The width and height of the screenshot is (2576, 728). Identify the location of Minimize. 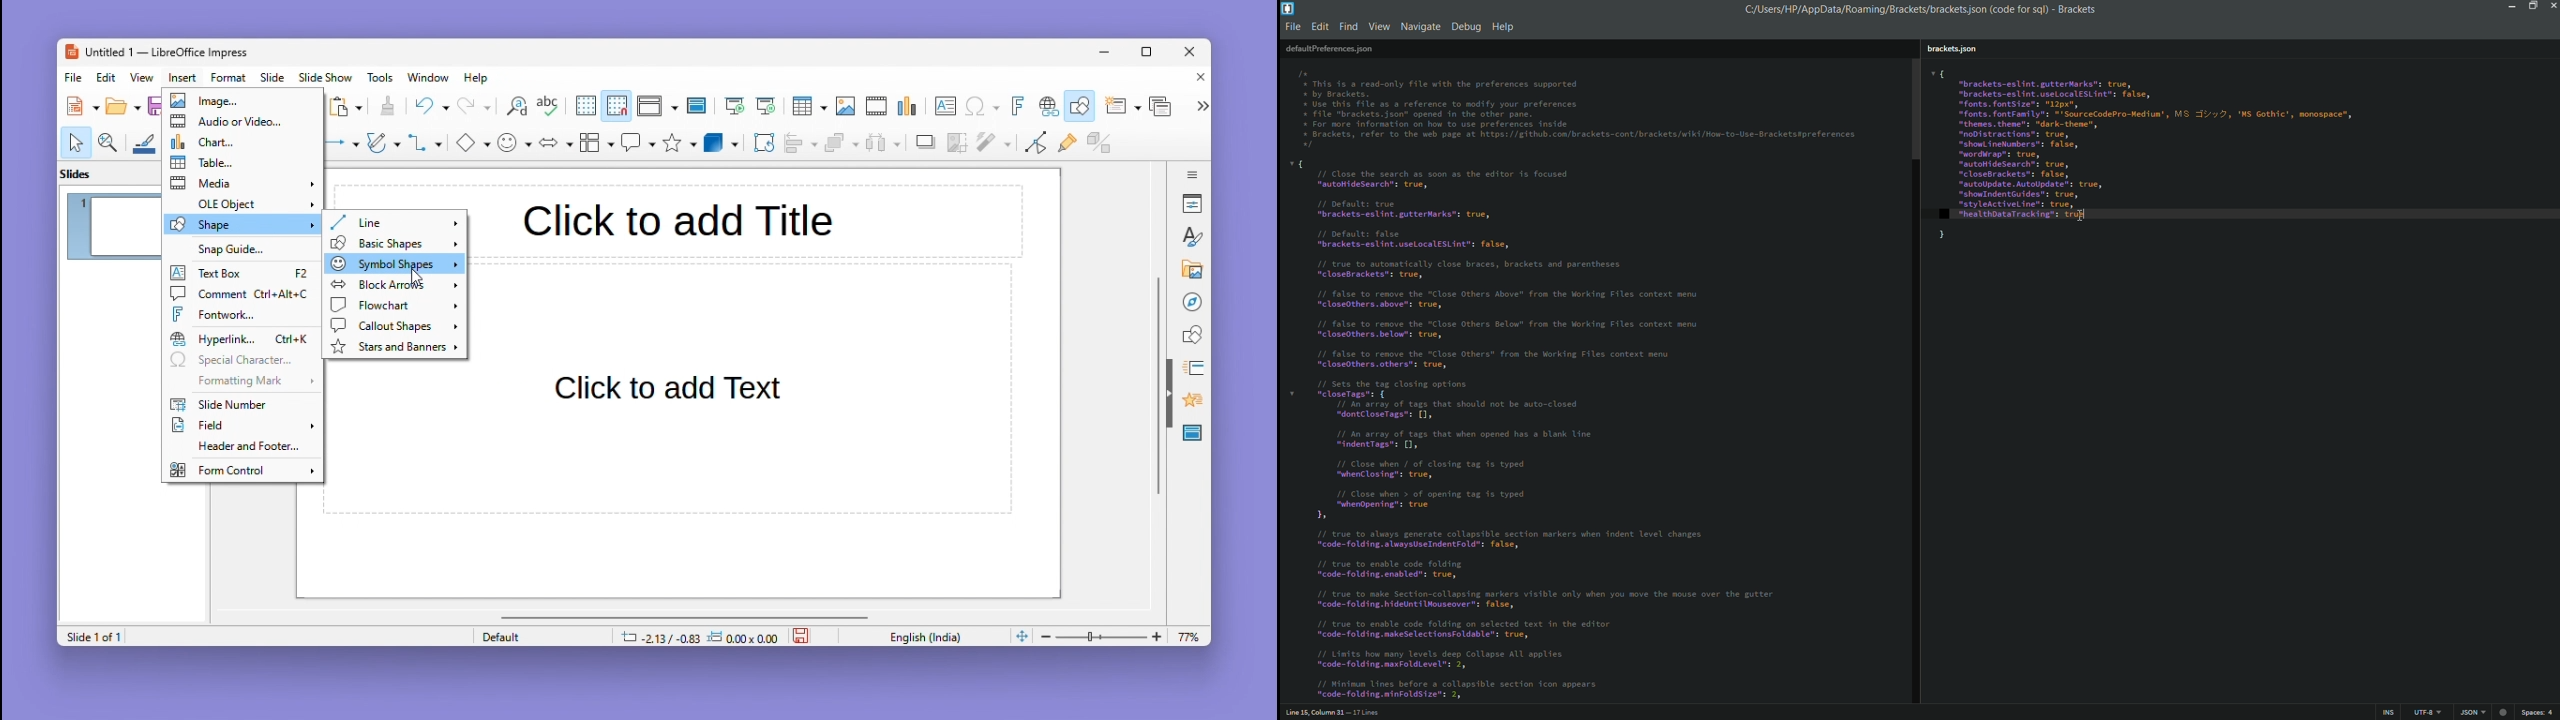
(2509, 5).